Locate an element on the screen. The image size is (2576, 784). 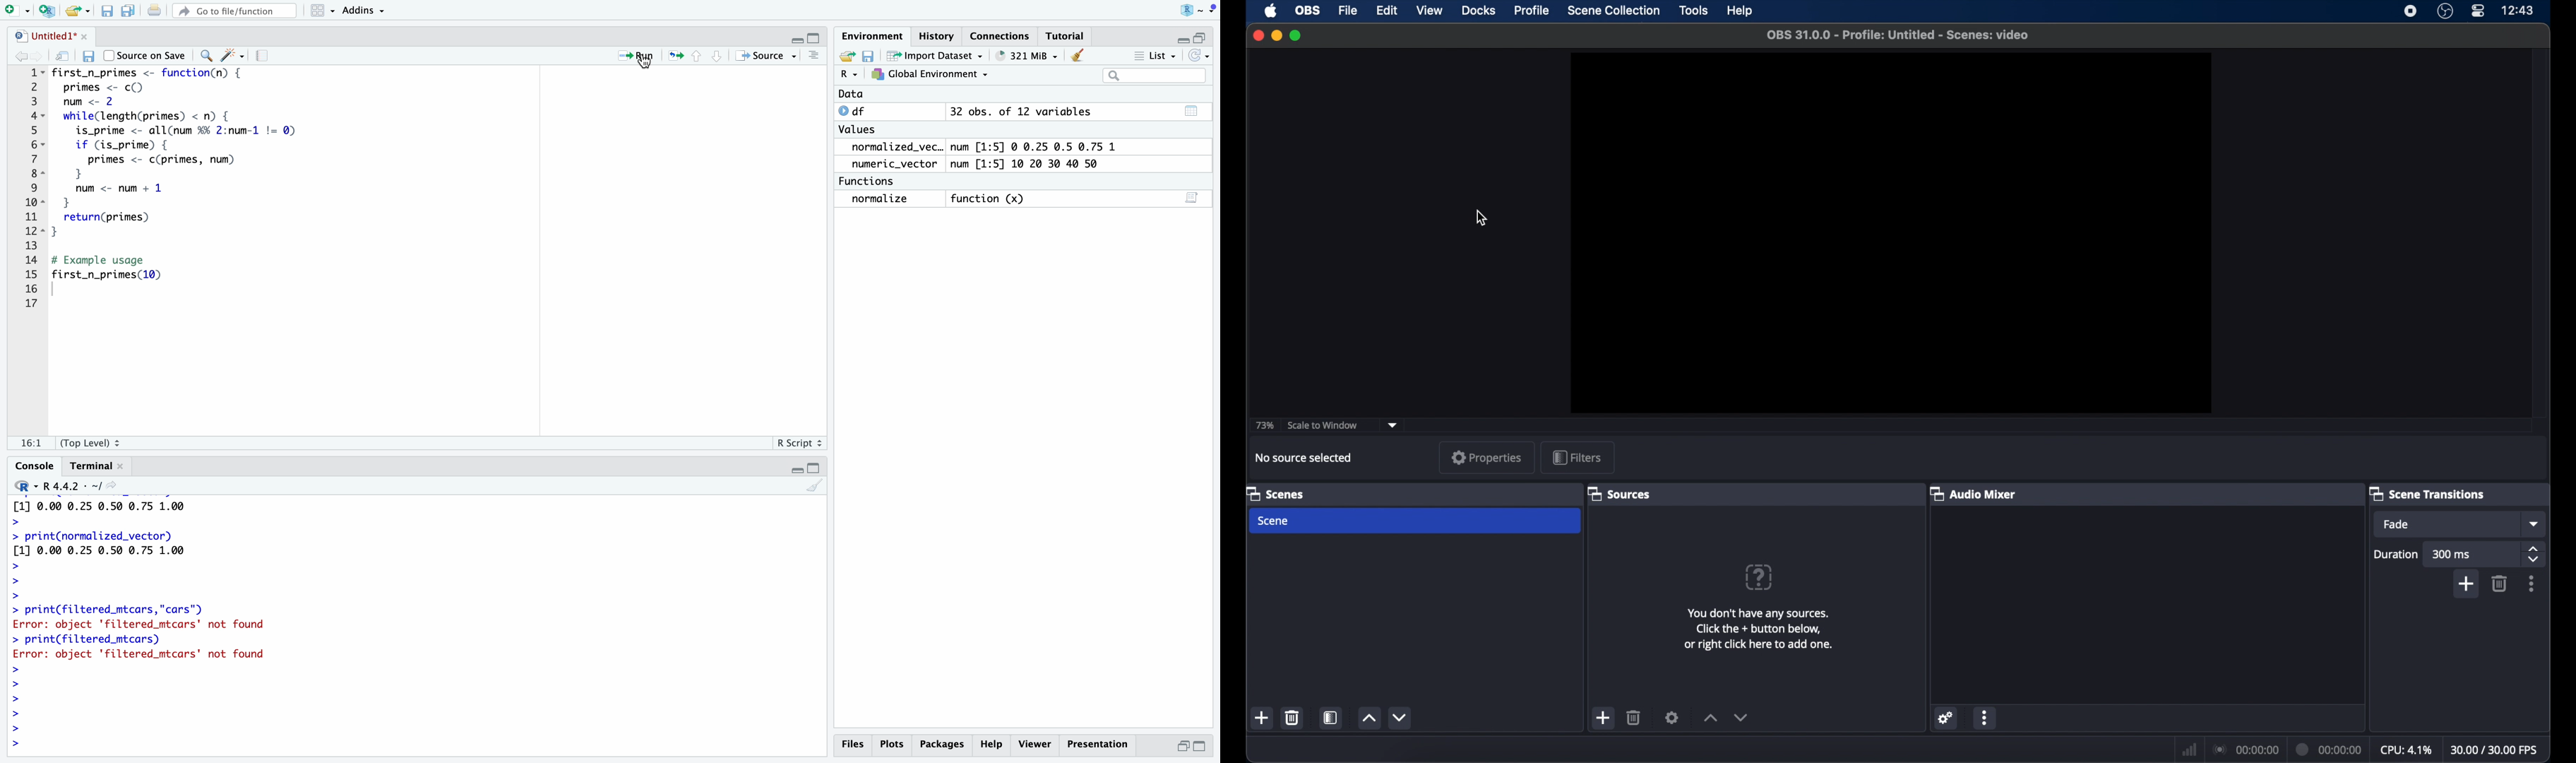
file is located at coordinates (1349, 11).